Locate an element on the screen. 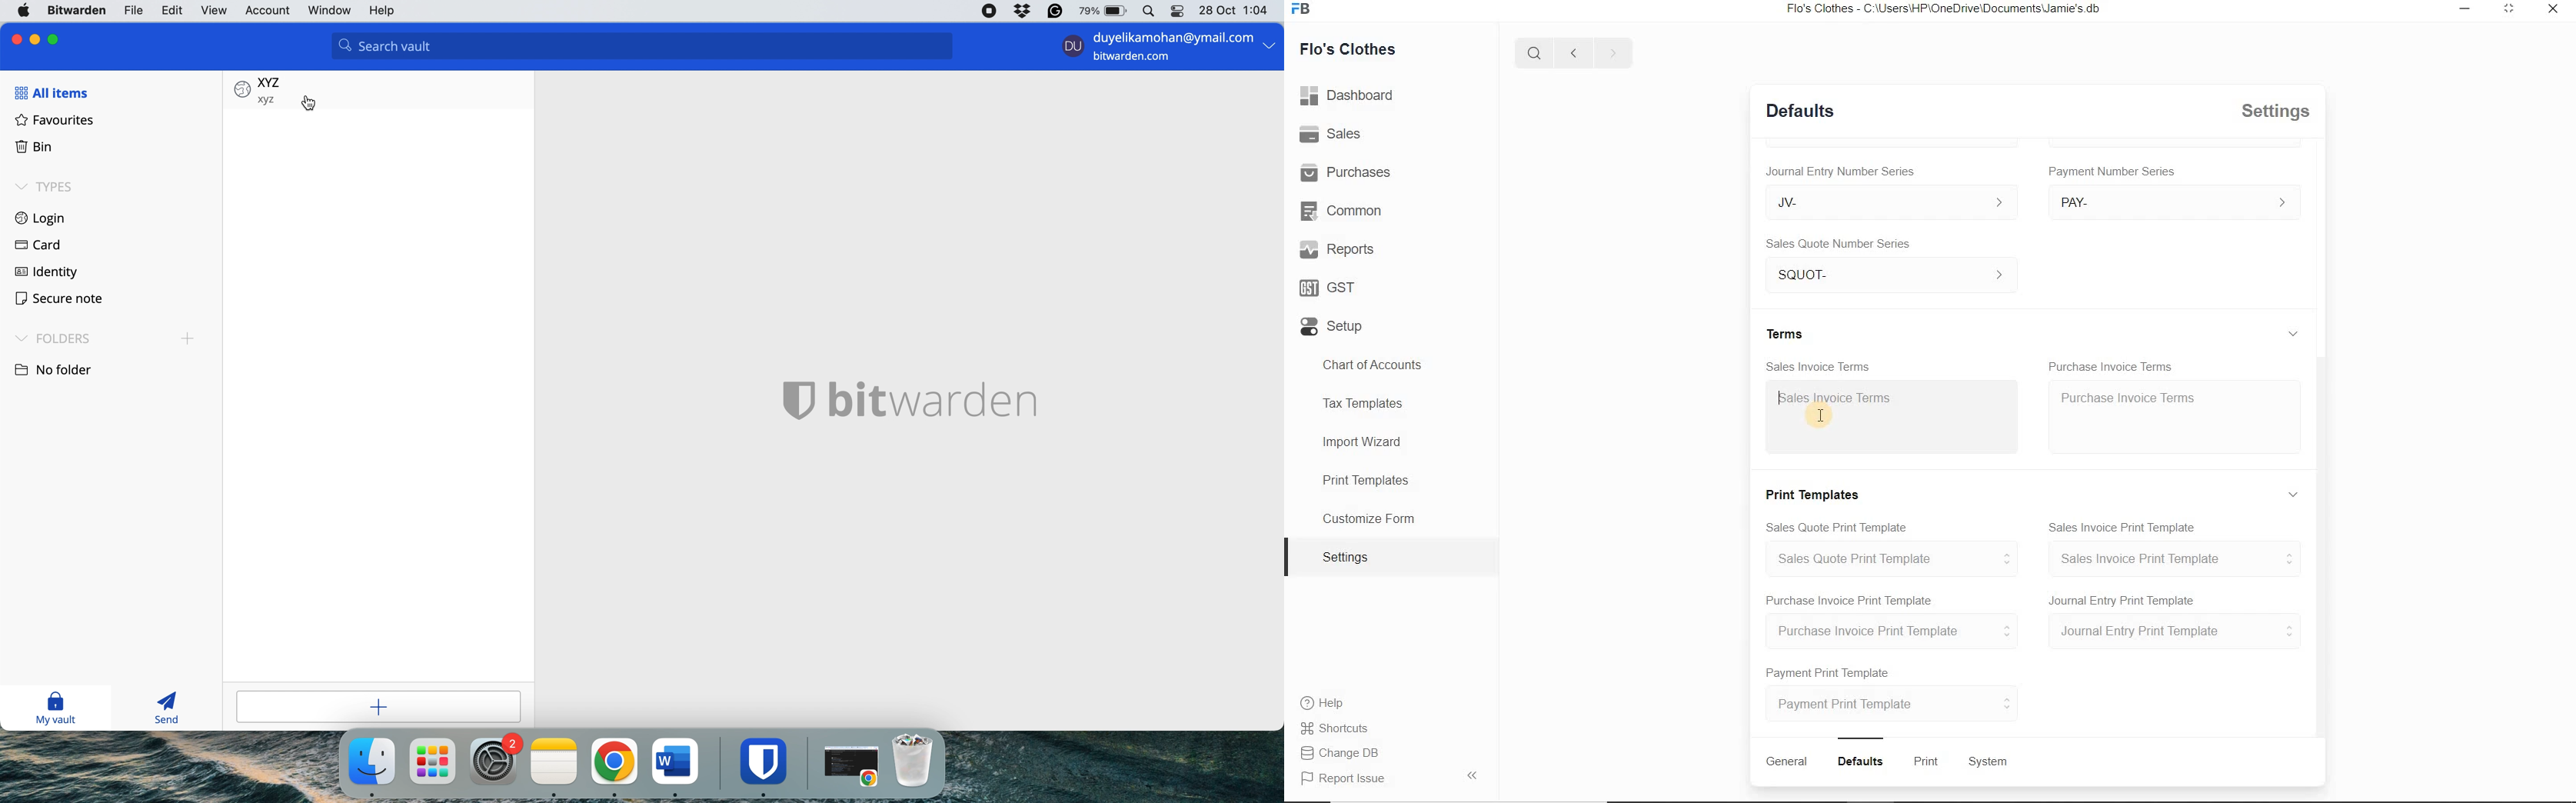 This screenshot has width=2576, height=812. Chart of Accounts is located at coordinates (1373, 364).